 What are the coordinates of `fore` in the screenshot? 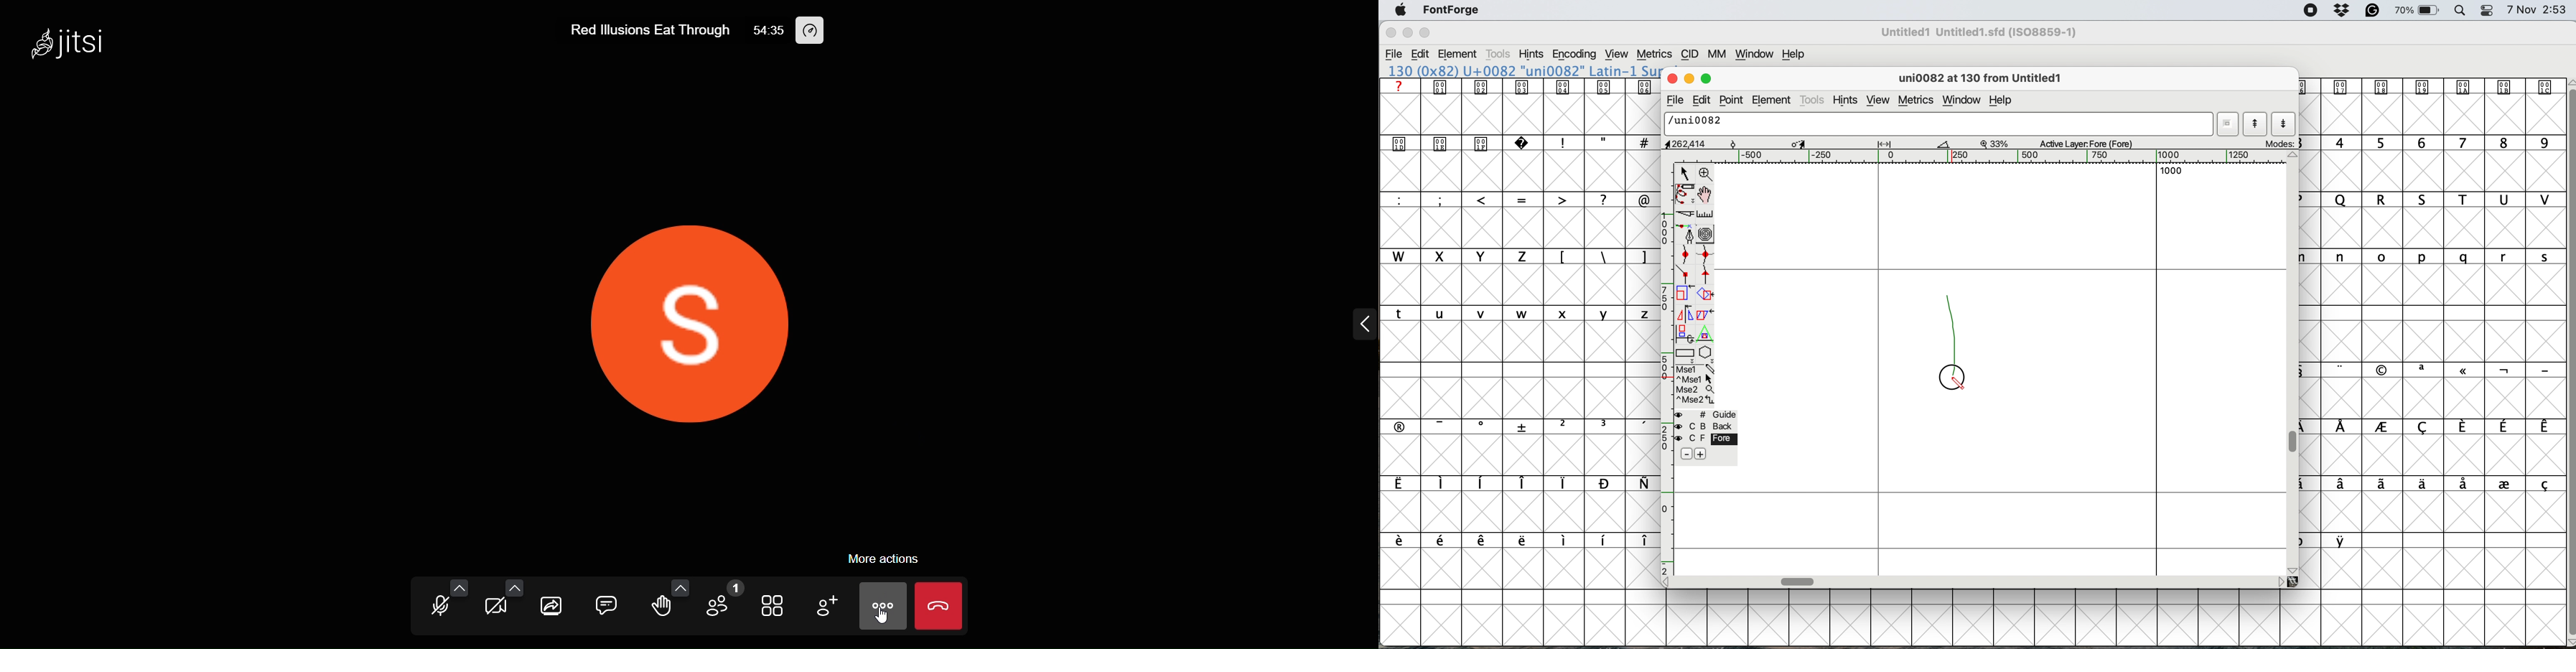 It's located at (1705, 440).